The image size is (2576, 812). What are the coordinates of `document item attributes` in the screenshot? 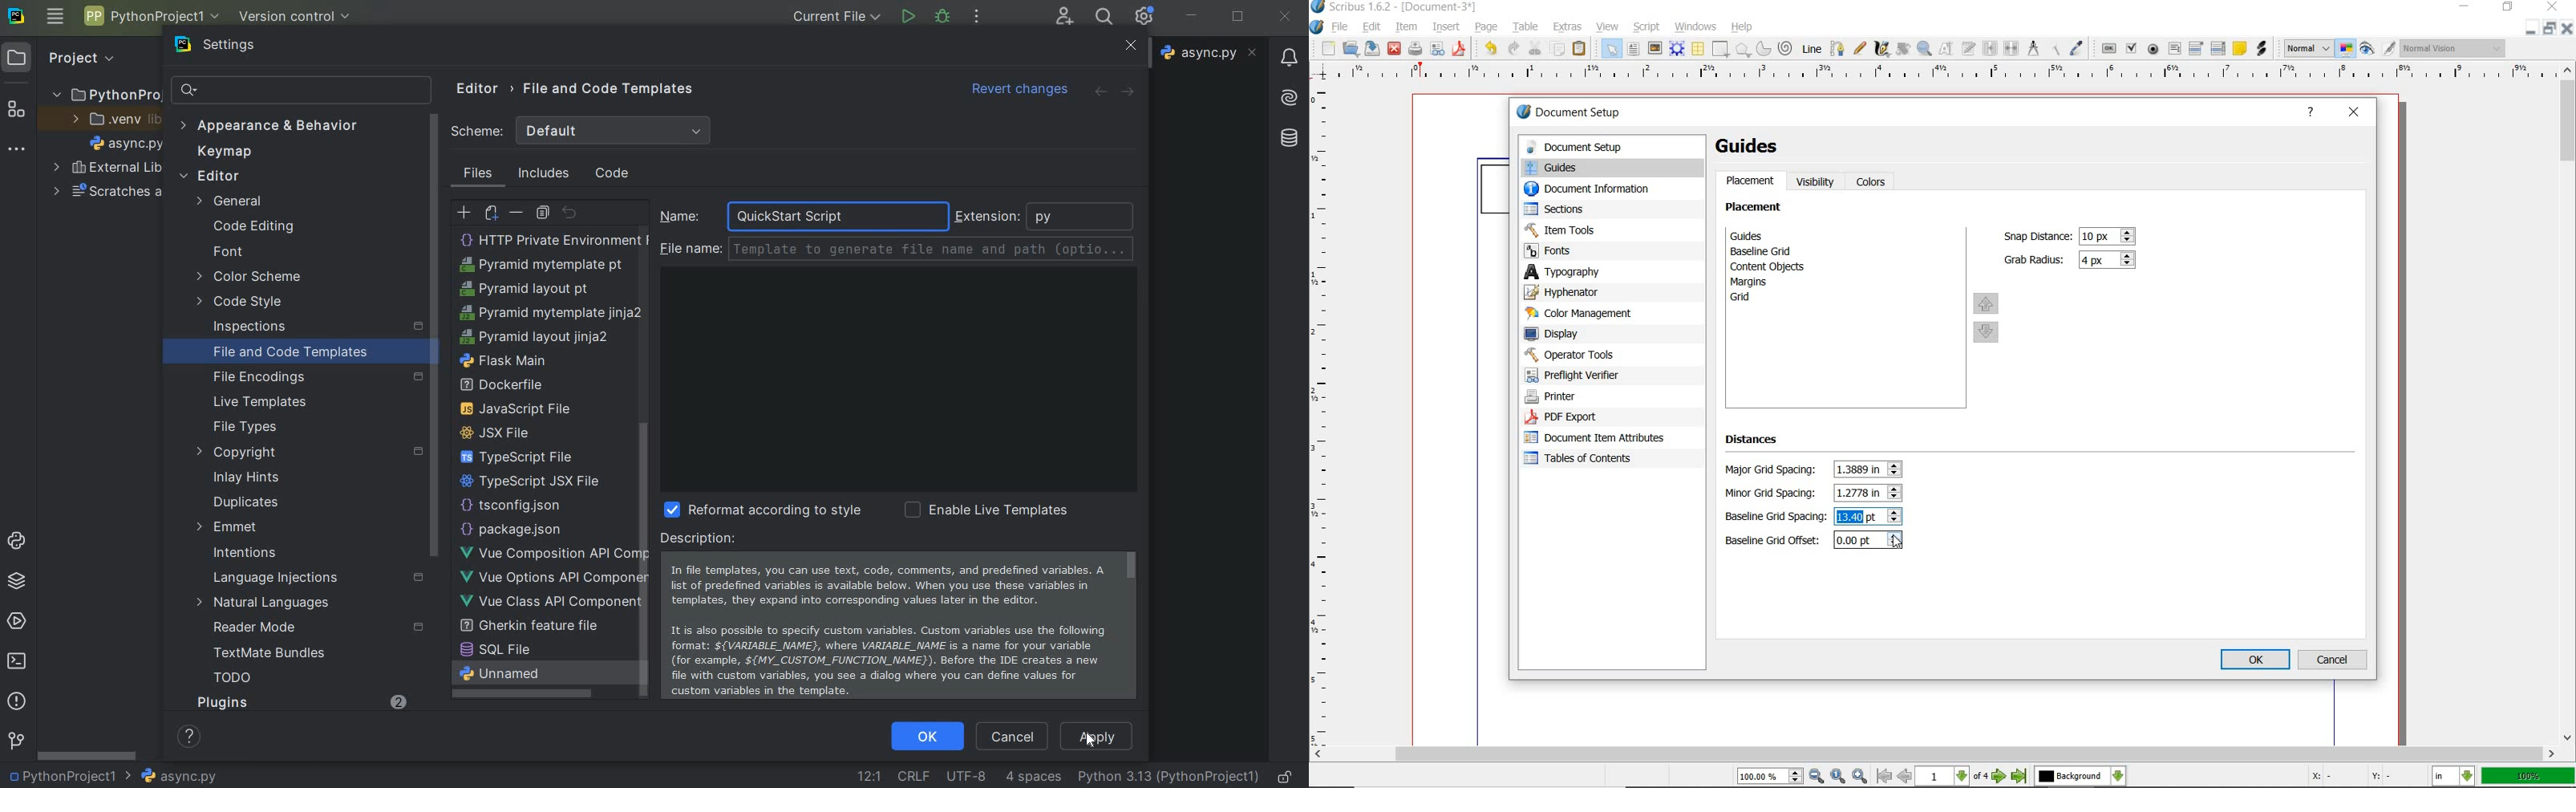 It's located at (1598, 437).